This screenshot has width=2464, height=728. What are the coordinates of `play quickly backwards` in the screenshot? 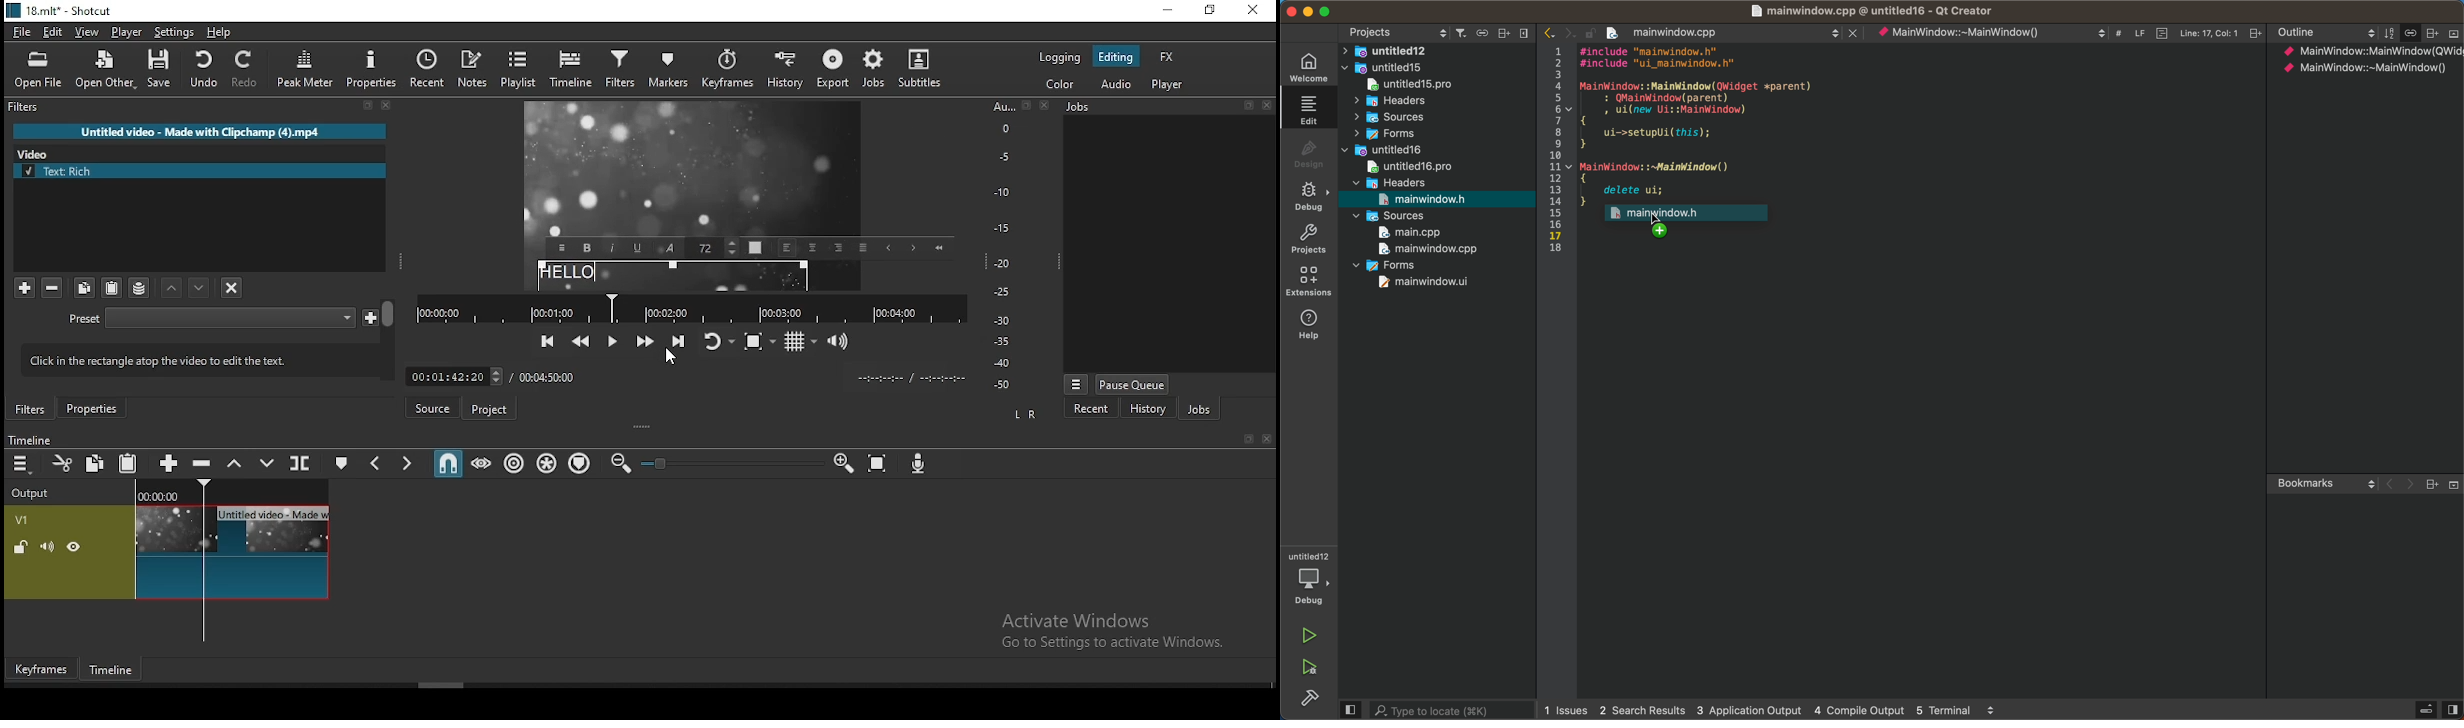 It's located at (580, 341).